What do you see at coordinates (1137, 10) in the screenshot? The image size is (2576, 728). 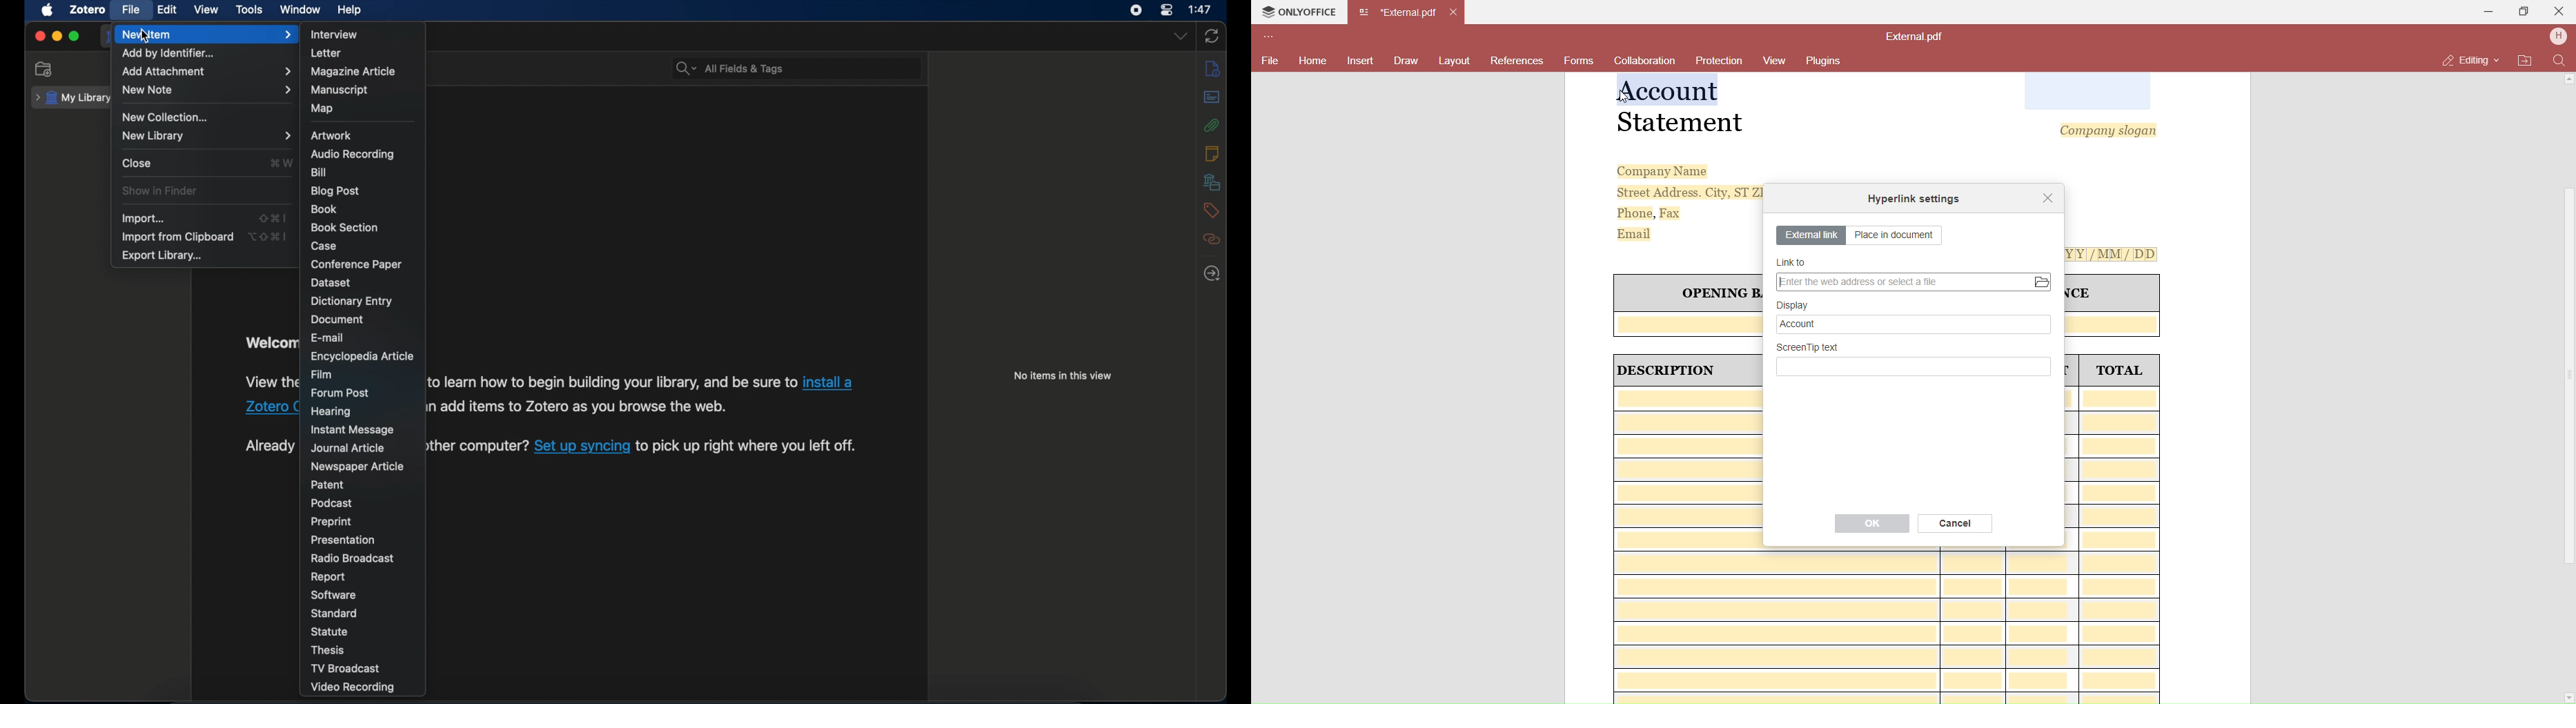 I see `screen recorder` at bounding box center [1137, 10].